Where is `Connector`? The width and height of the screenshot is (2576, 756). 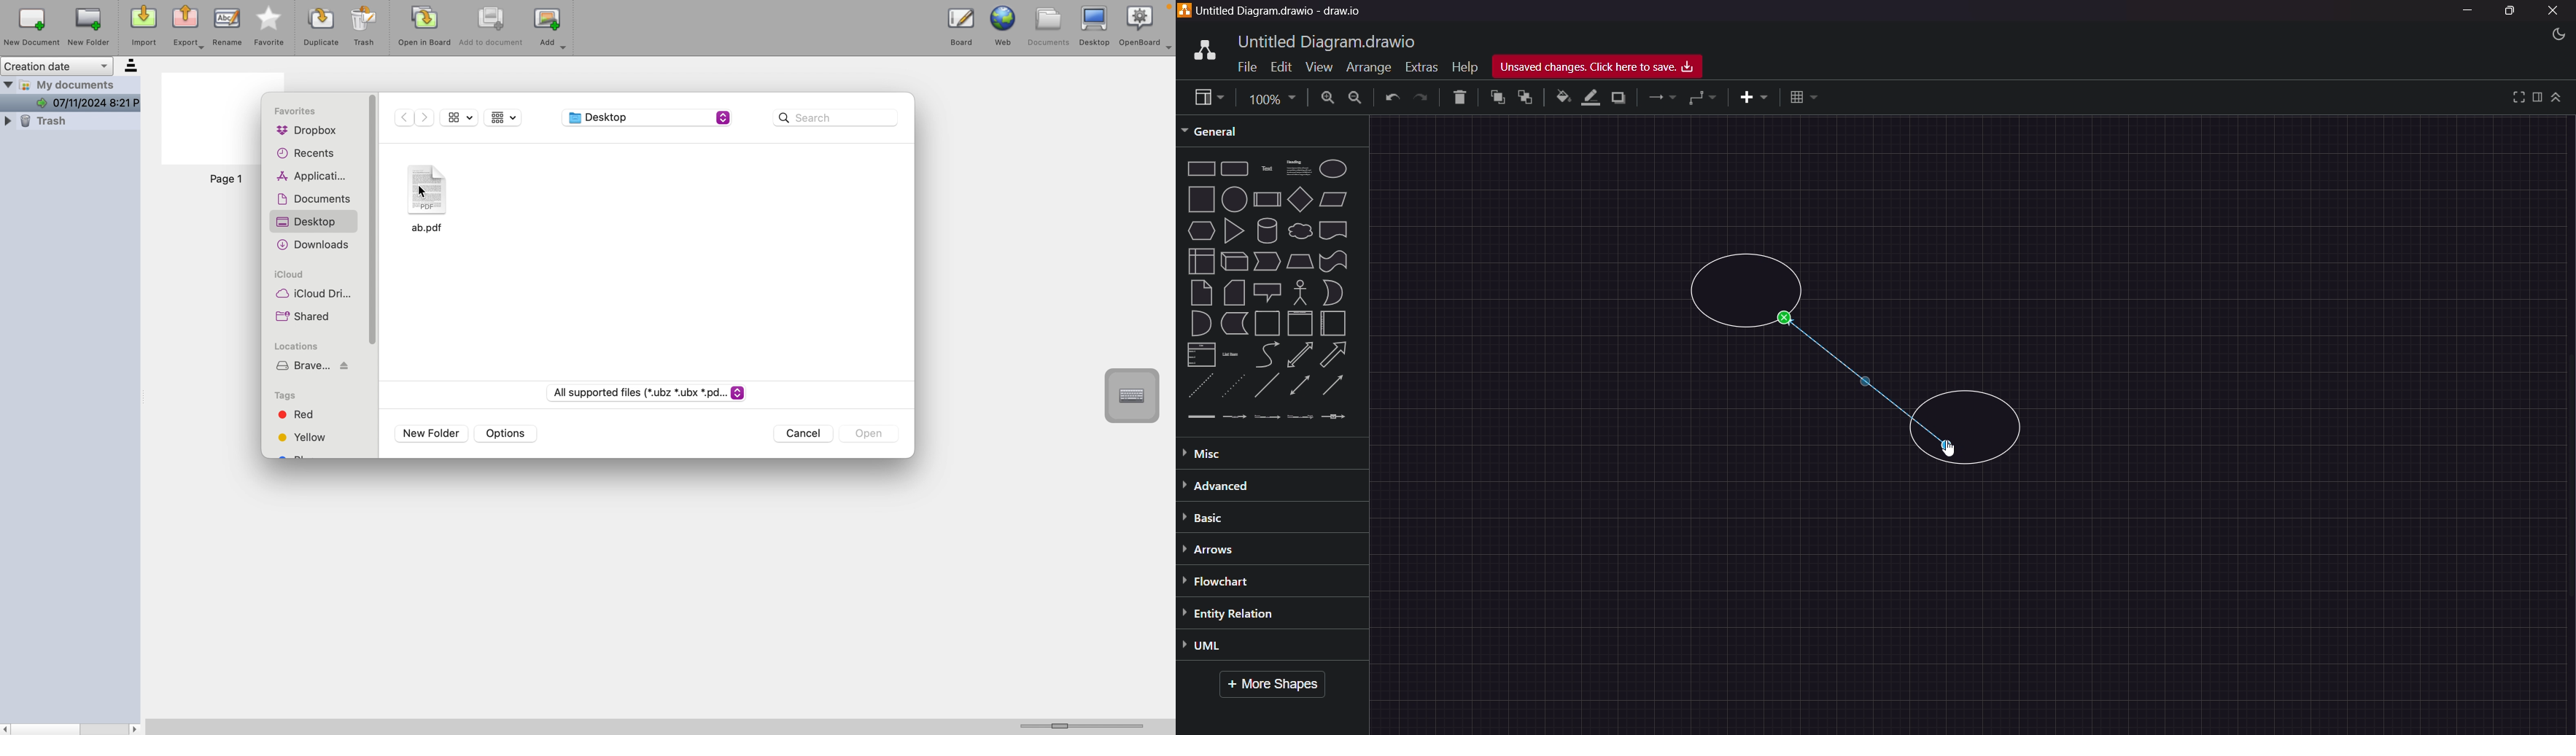
Connector is located at coordinates (1863, 380).